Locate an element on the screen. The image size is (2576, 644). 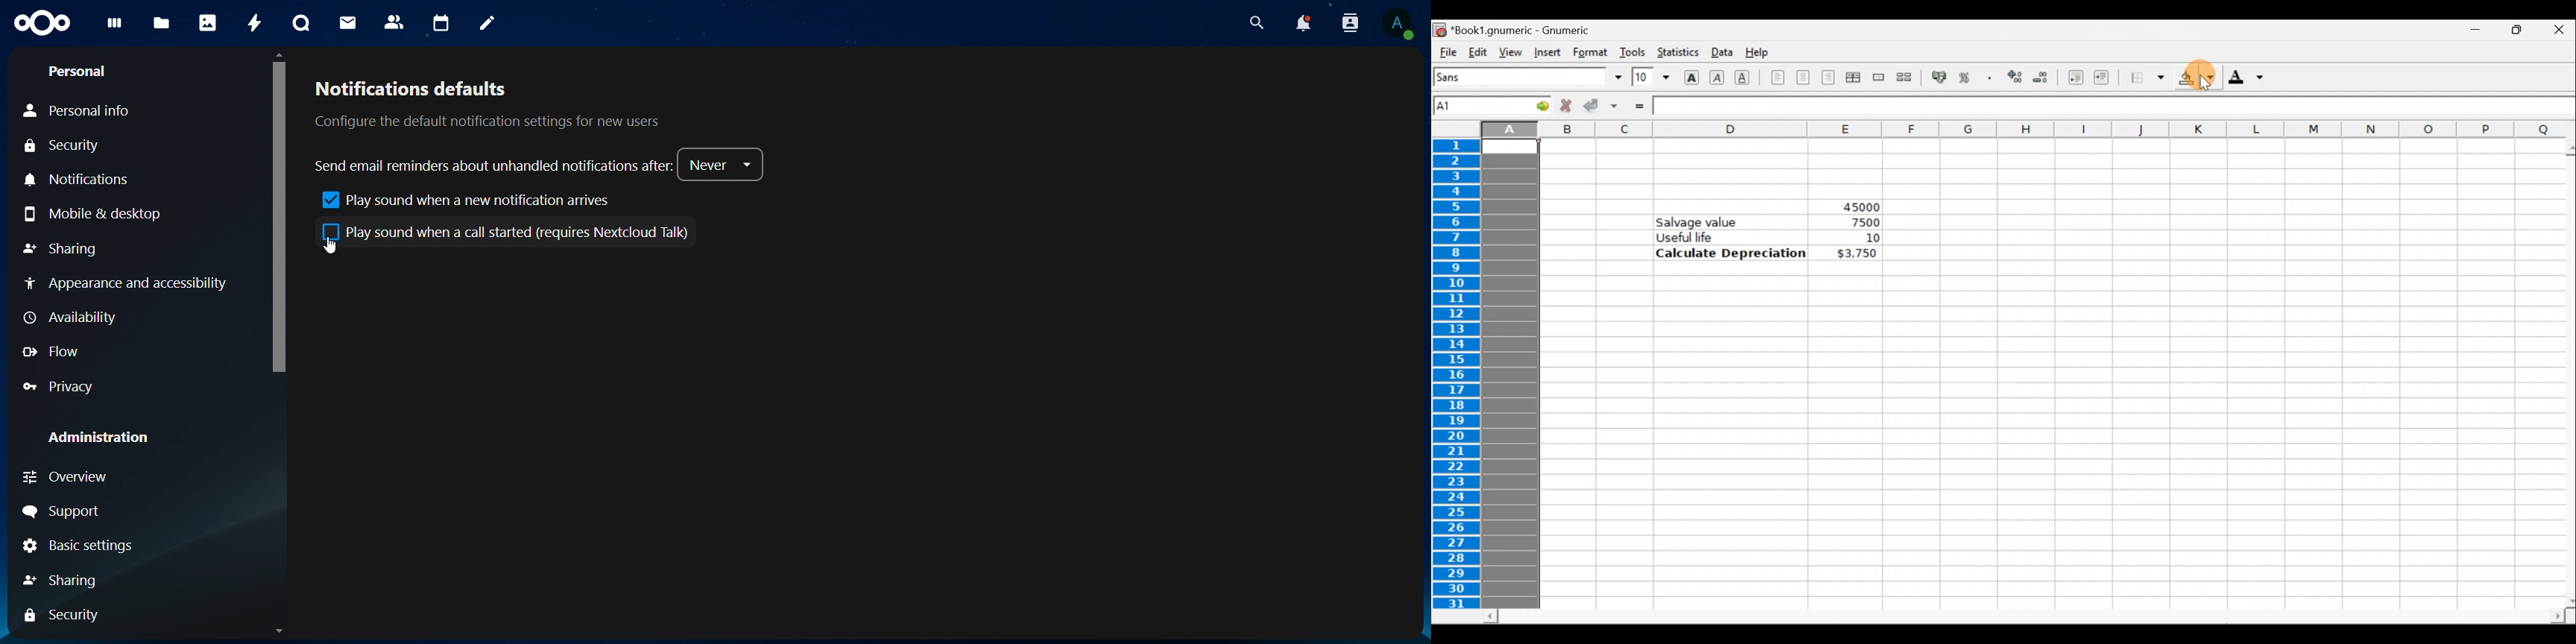
Help is located at coordinates (1761, 53).